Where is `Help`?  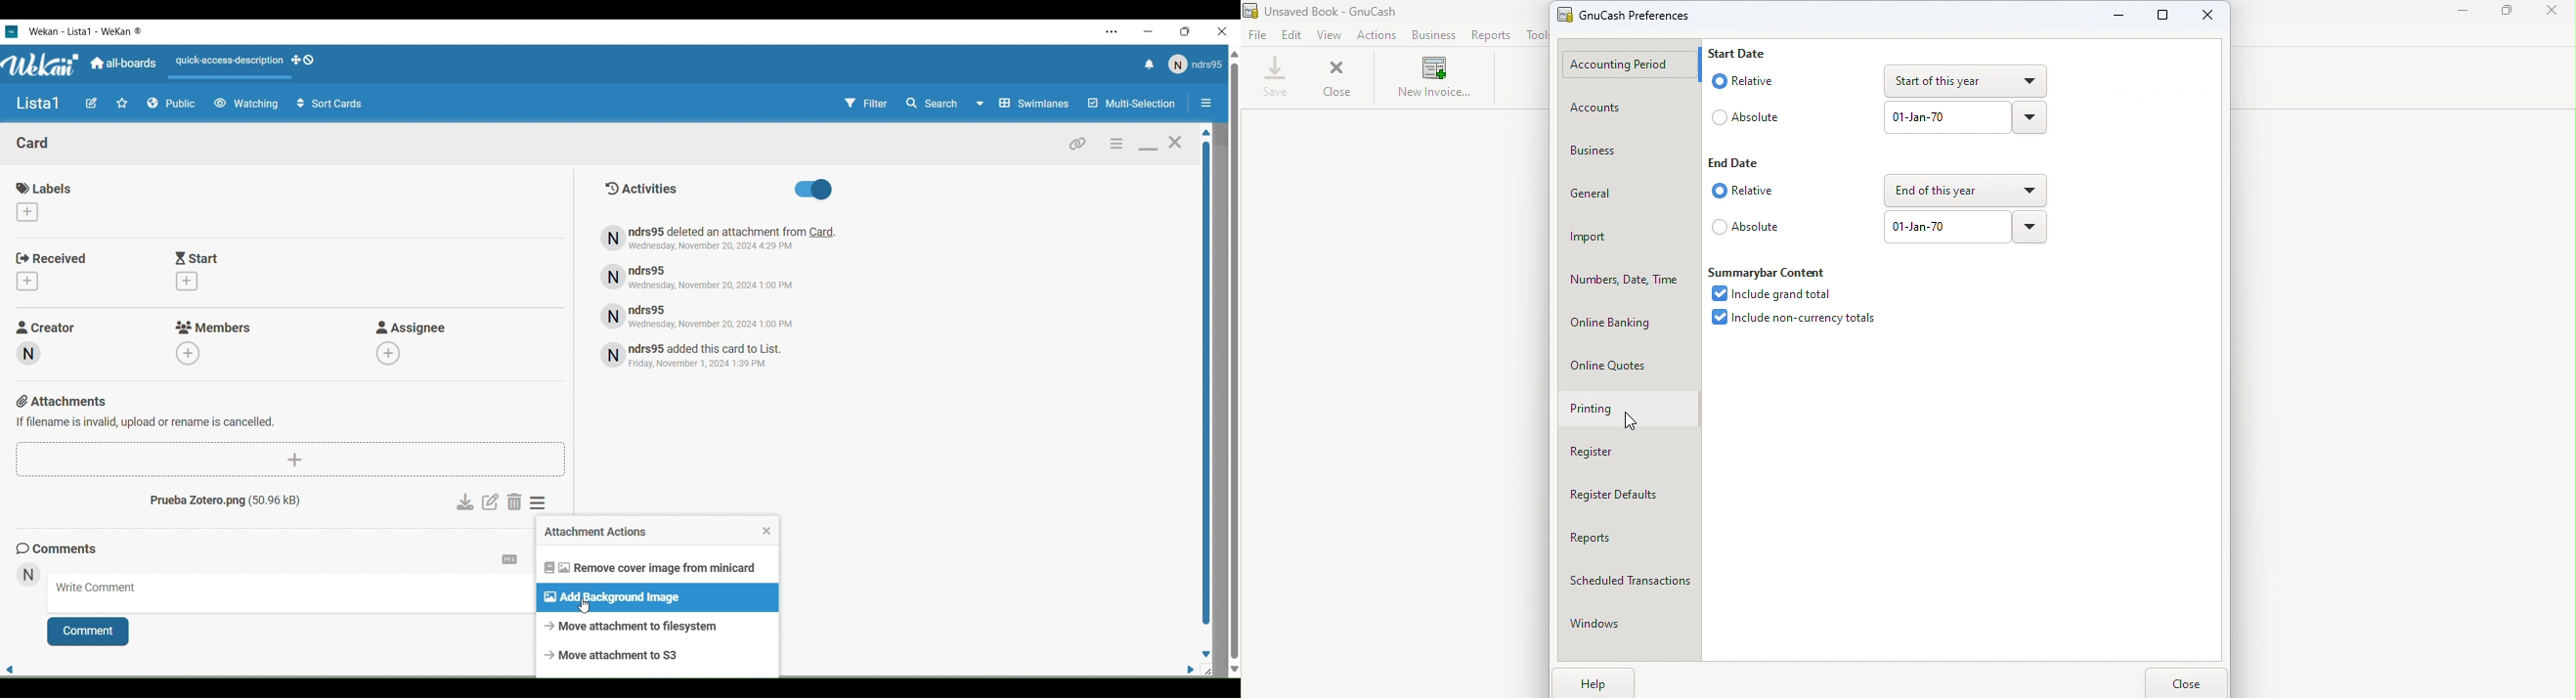
Help is located at coordinates (1594, 682).